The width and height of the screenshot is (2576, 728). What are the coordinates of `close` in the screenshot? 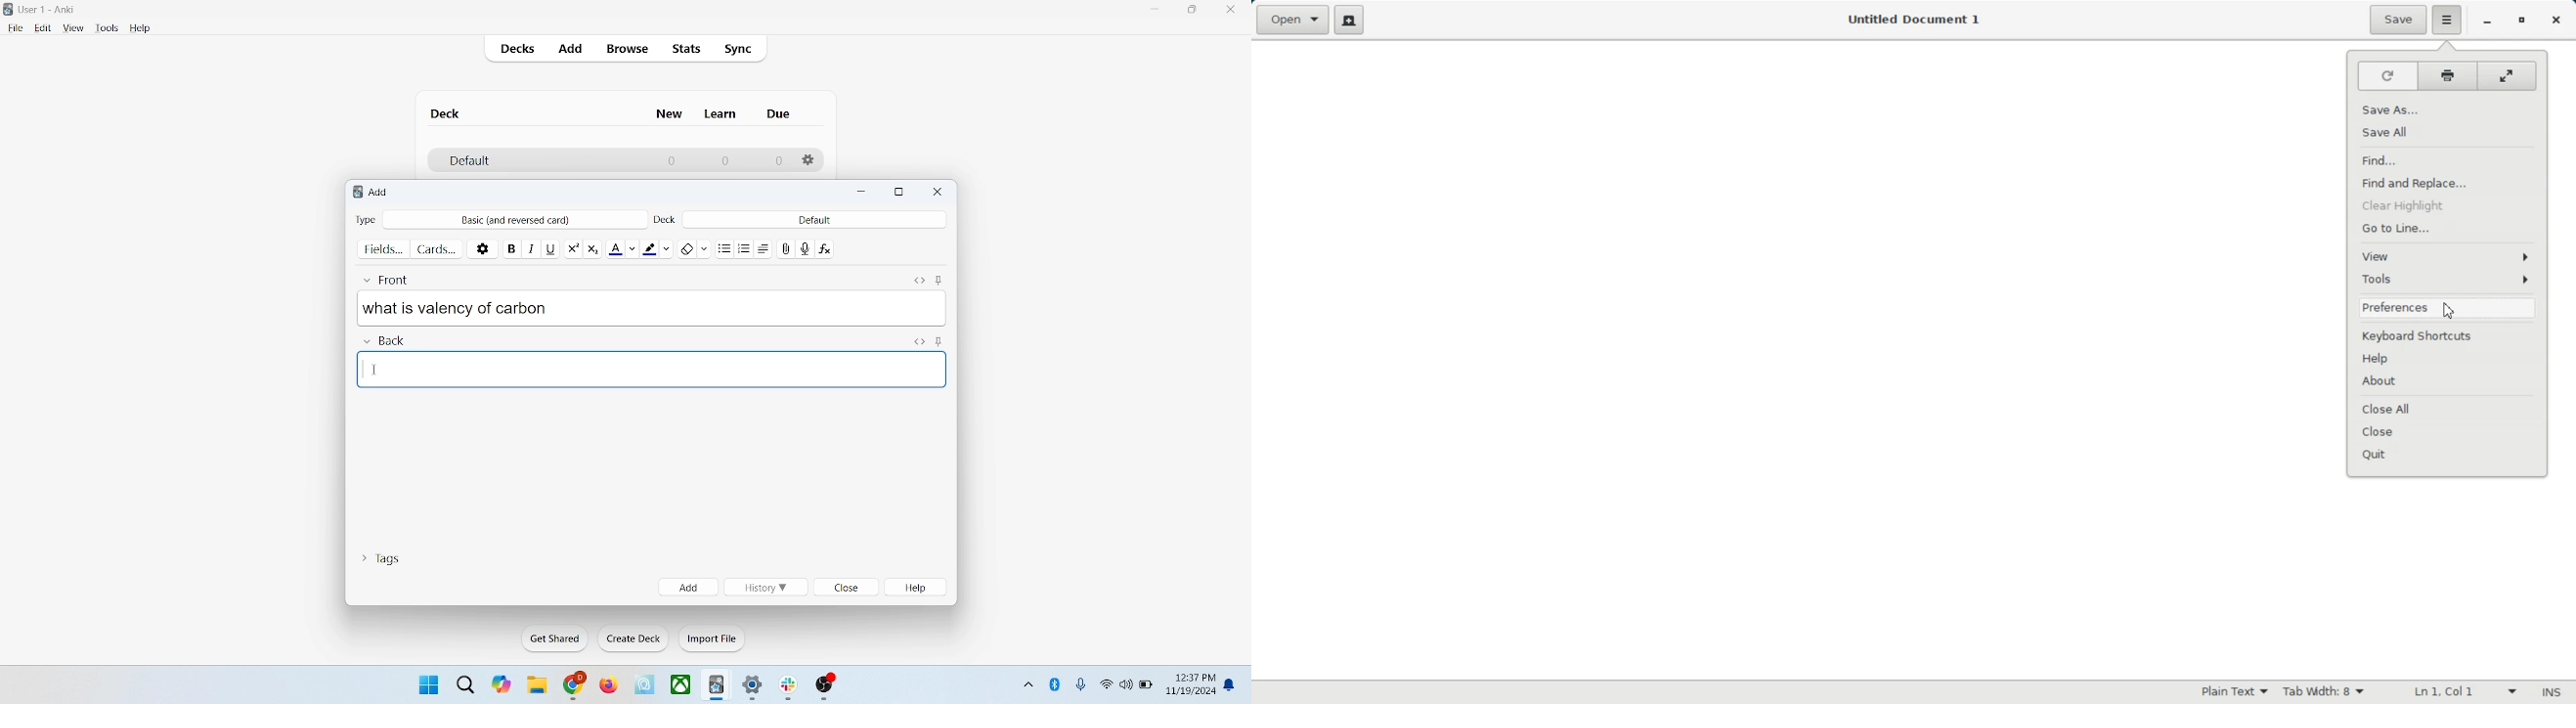 It's located at (1235, 12).